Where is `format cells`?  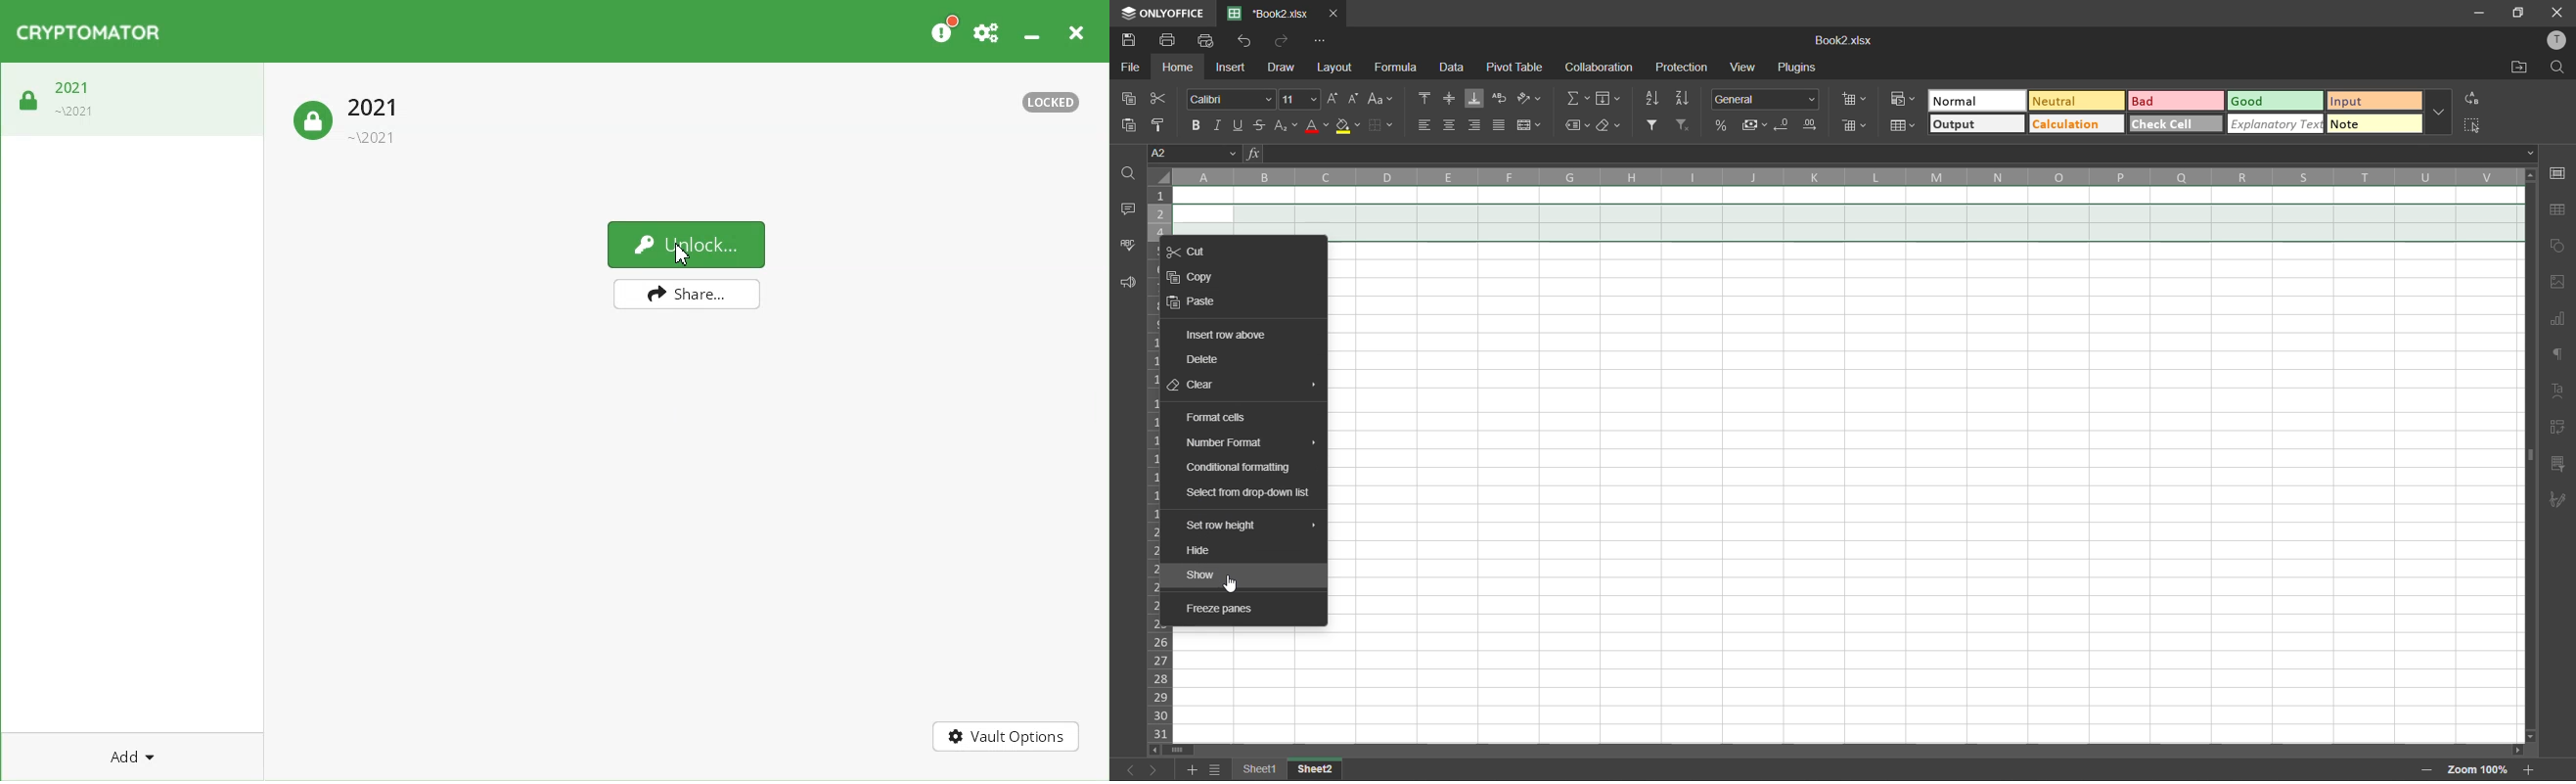 format cells is located at coordinates (1221, 418).